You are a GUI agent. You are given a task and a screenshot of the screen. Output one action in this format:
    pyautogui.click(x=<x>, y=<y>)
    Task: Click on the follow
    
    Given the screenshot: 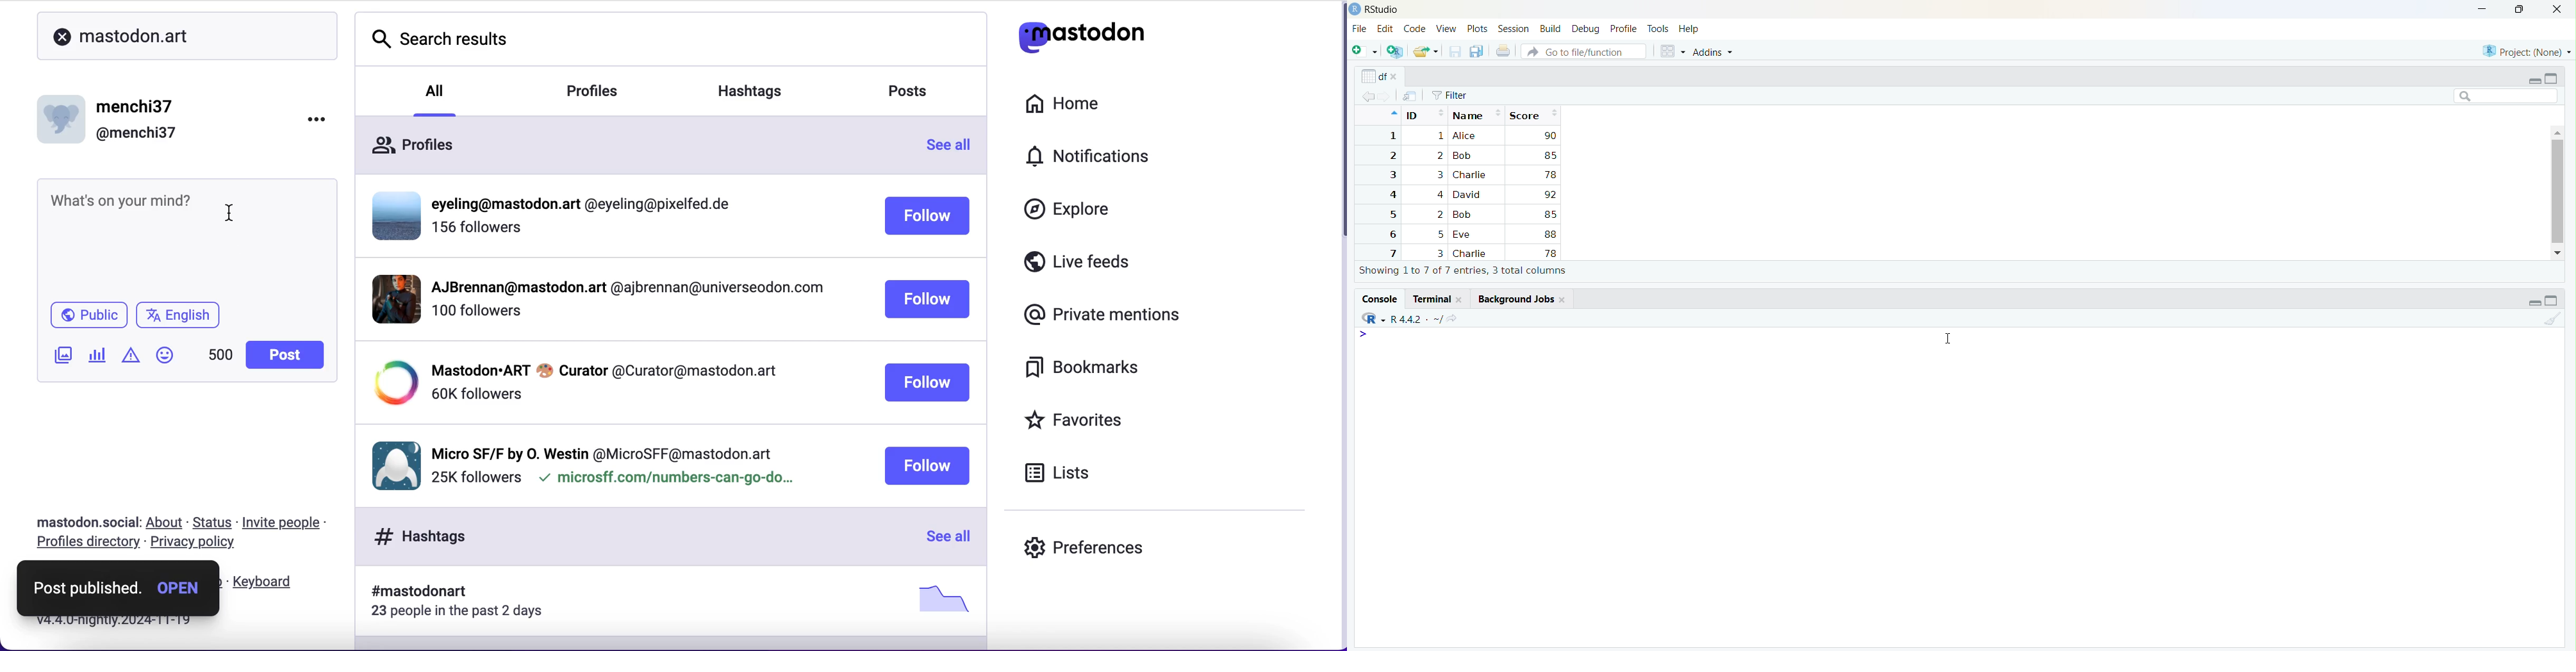 What is the action you would take?
    pyautogui.click(x=928, y=383)
    